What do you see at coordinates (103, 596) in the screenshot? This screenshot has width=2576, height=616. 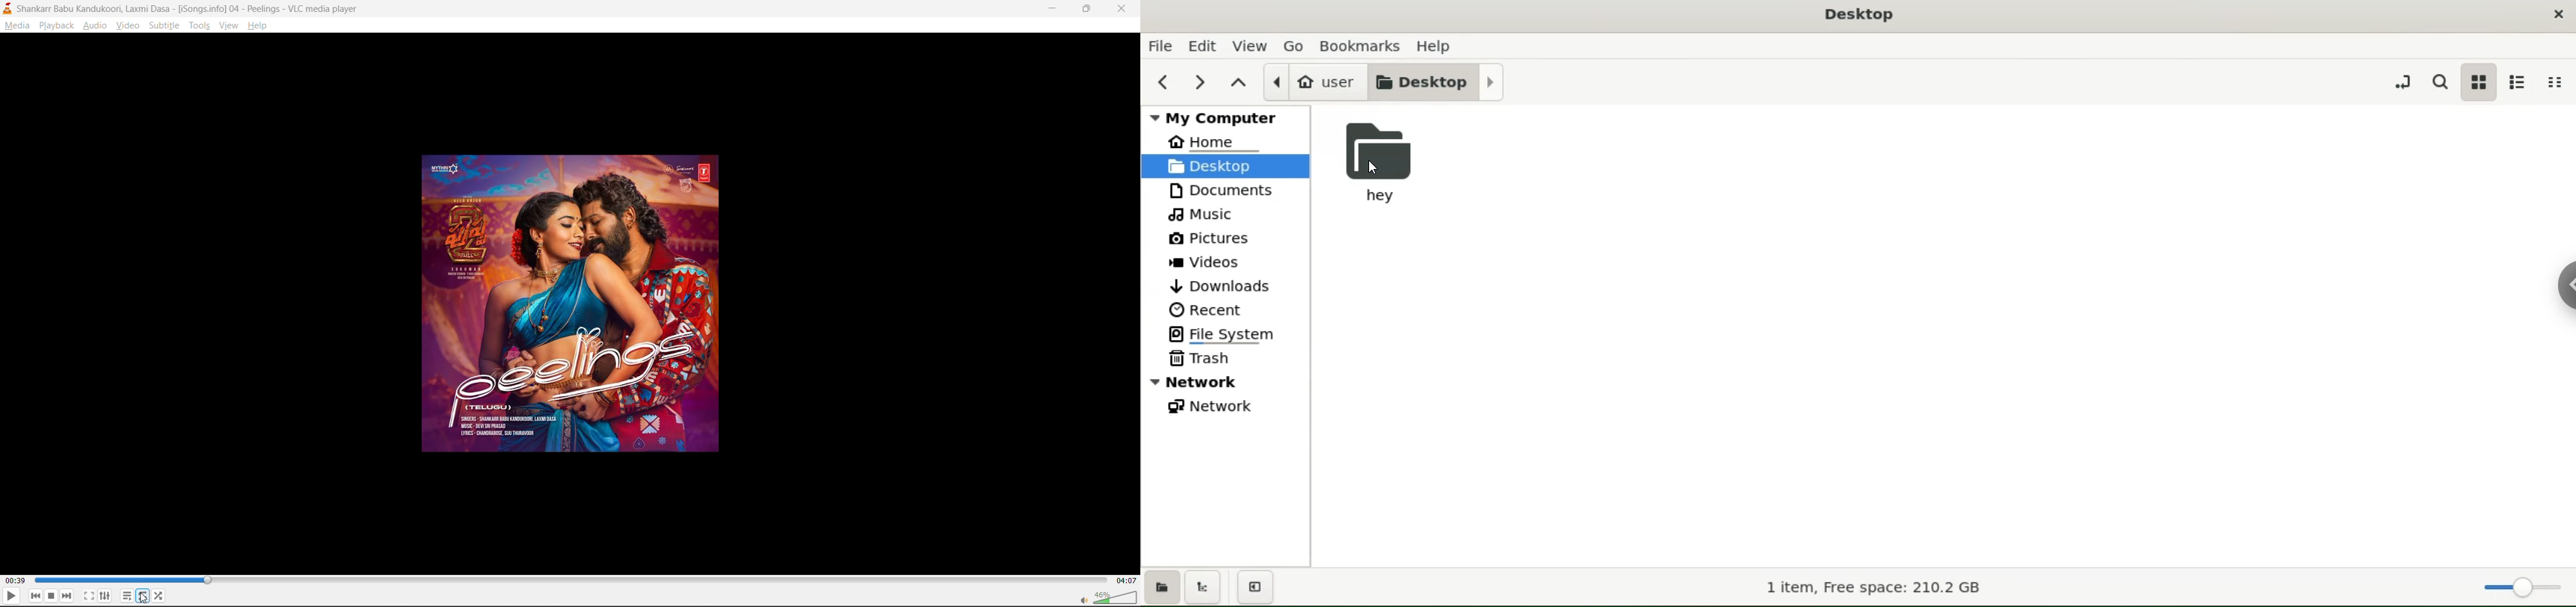 I see `settings` at bounding box center [103, 596].